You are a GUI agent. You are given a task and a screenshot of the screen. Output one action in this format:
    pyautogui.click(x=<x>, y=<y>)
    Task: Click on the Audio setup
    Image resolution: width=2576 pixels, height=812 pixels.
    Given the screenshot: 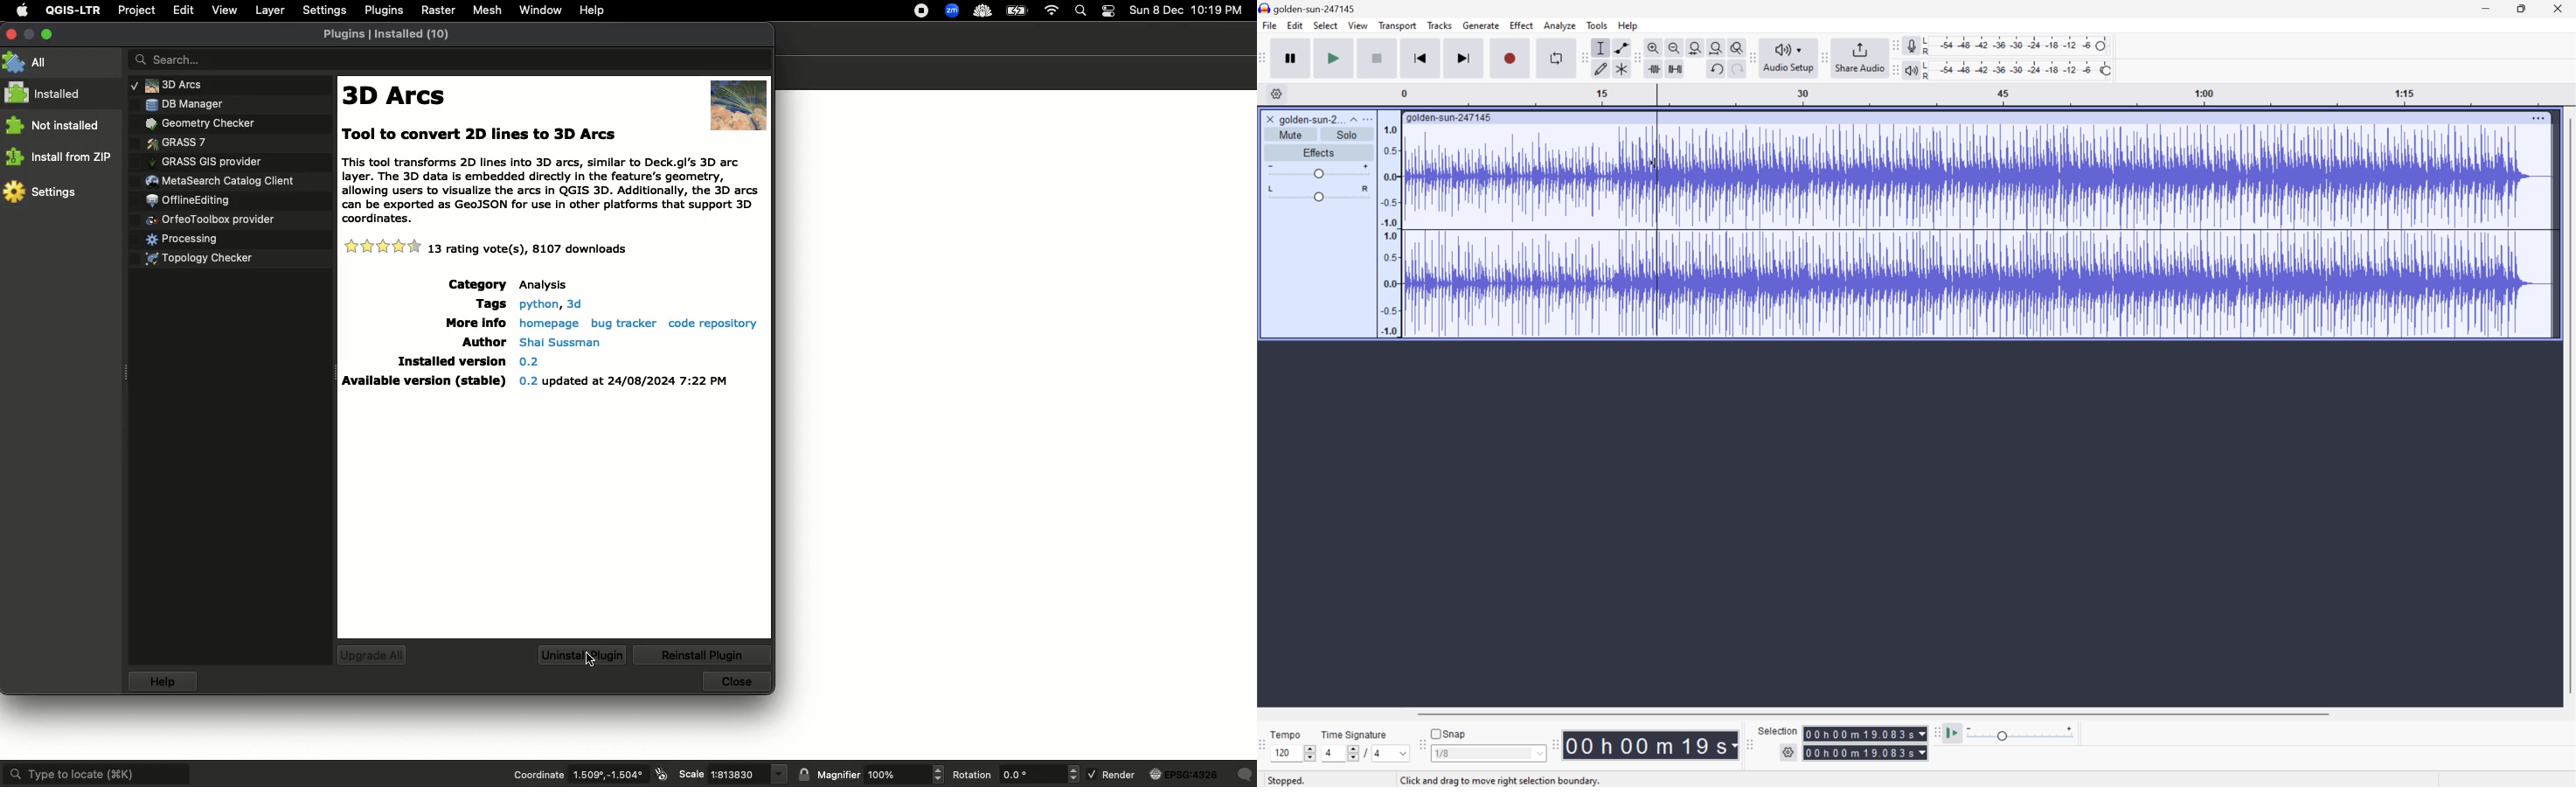 What is the action you would take?
    pyautogui.click(x=1790, y=57)
    